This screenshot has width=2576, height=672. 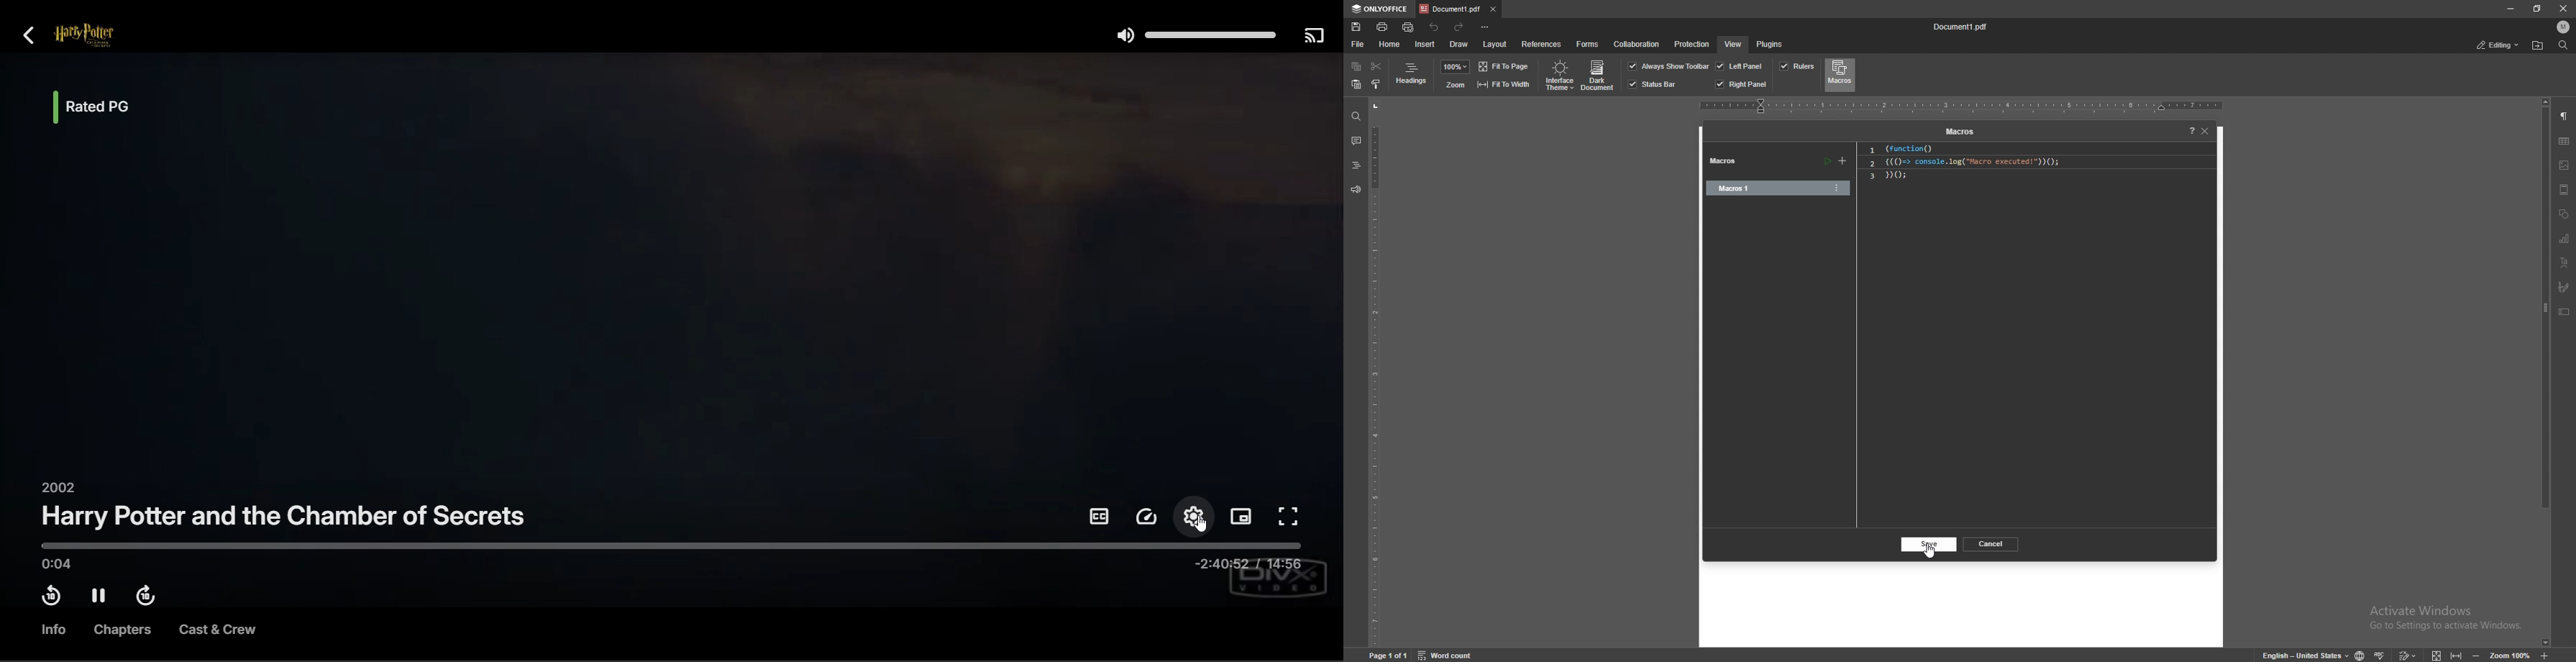 What do you see at coordinates (1843, 161) in the screenshot?
I see `add macro` at bounding box center [1843, 161].